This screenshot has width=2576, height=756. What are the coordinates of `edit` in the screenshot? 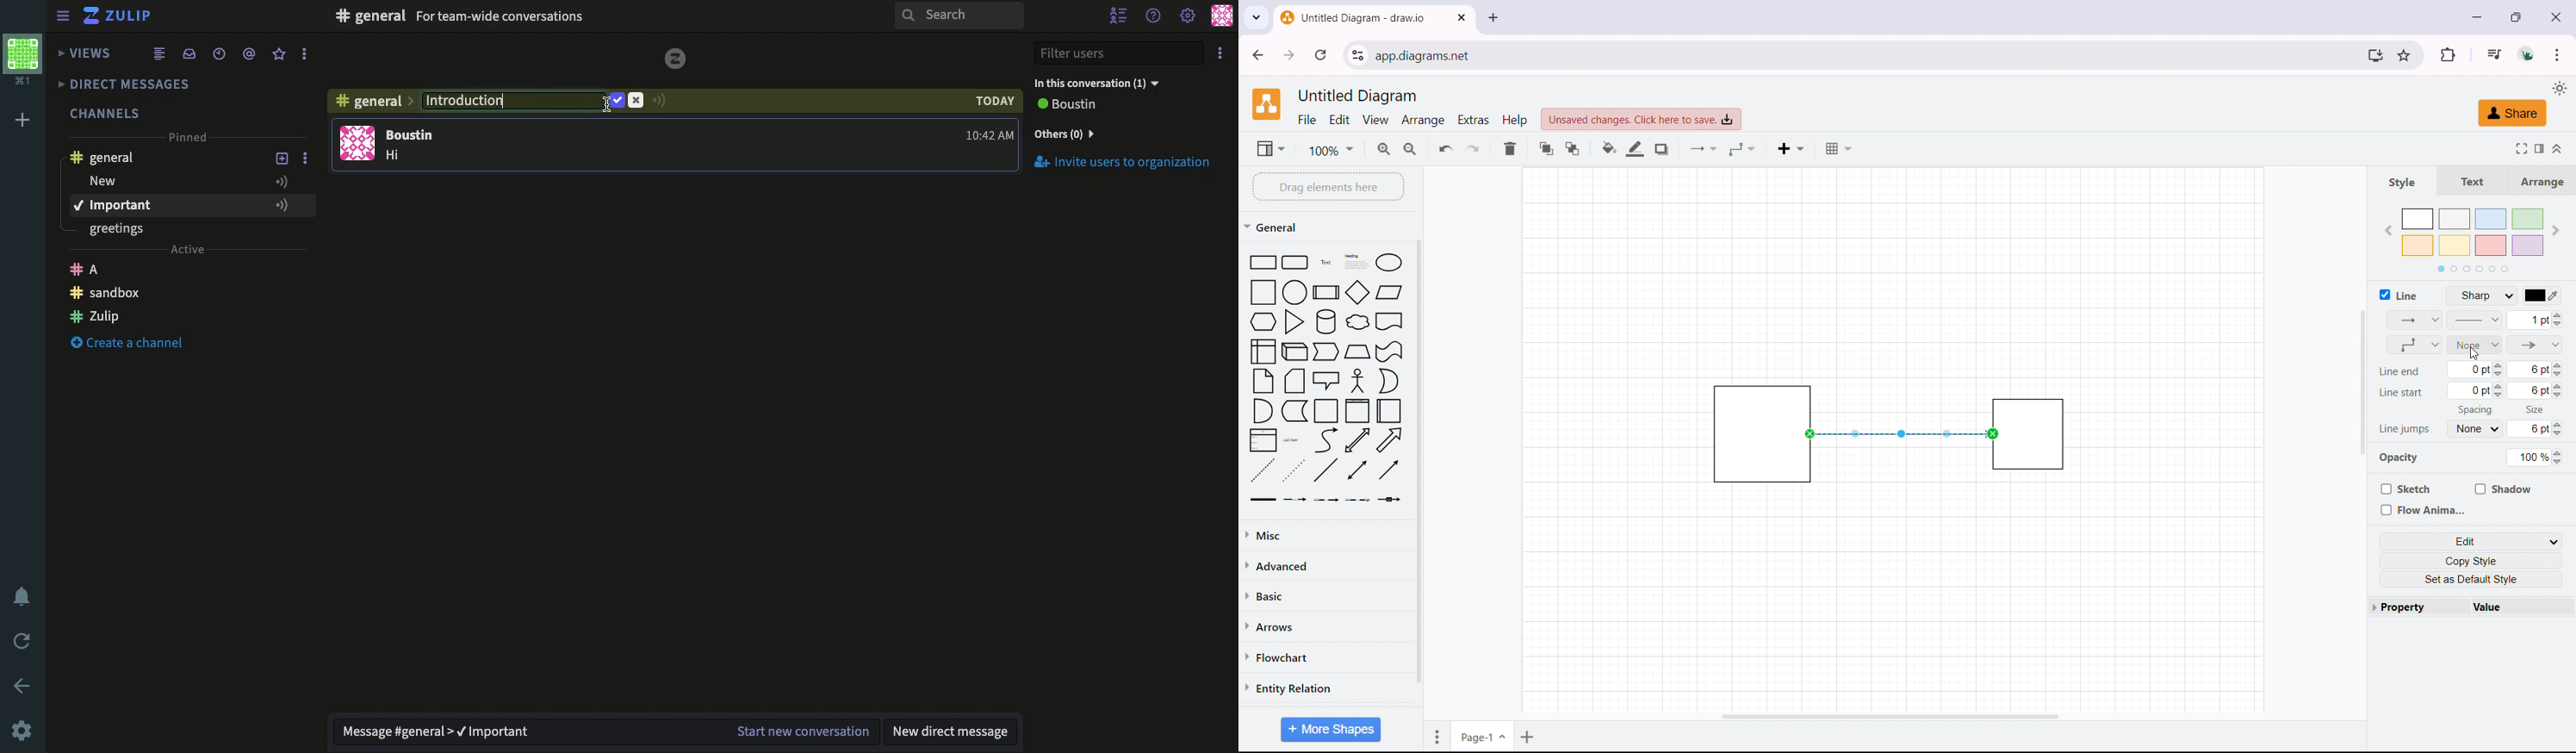 It's located at (2472, 541).